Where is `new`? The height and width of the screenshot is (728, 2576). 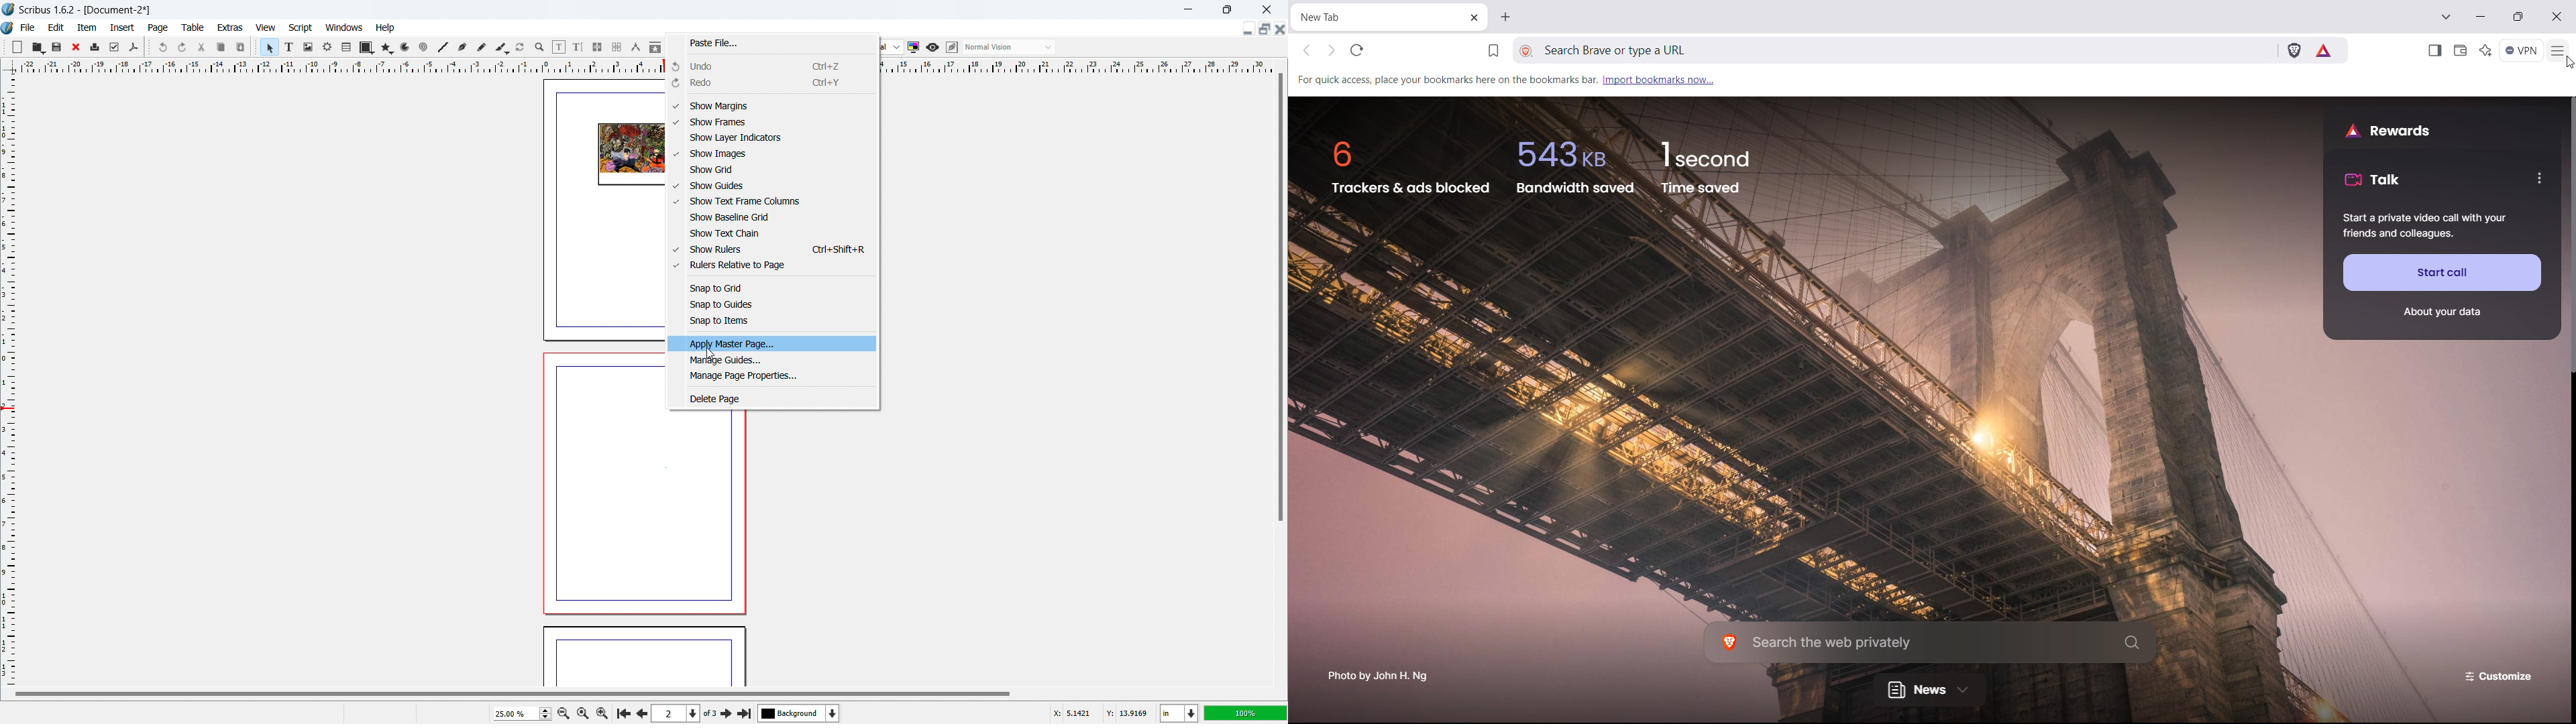
new is located at coordinates (17, 47).